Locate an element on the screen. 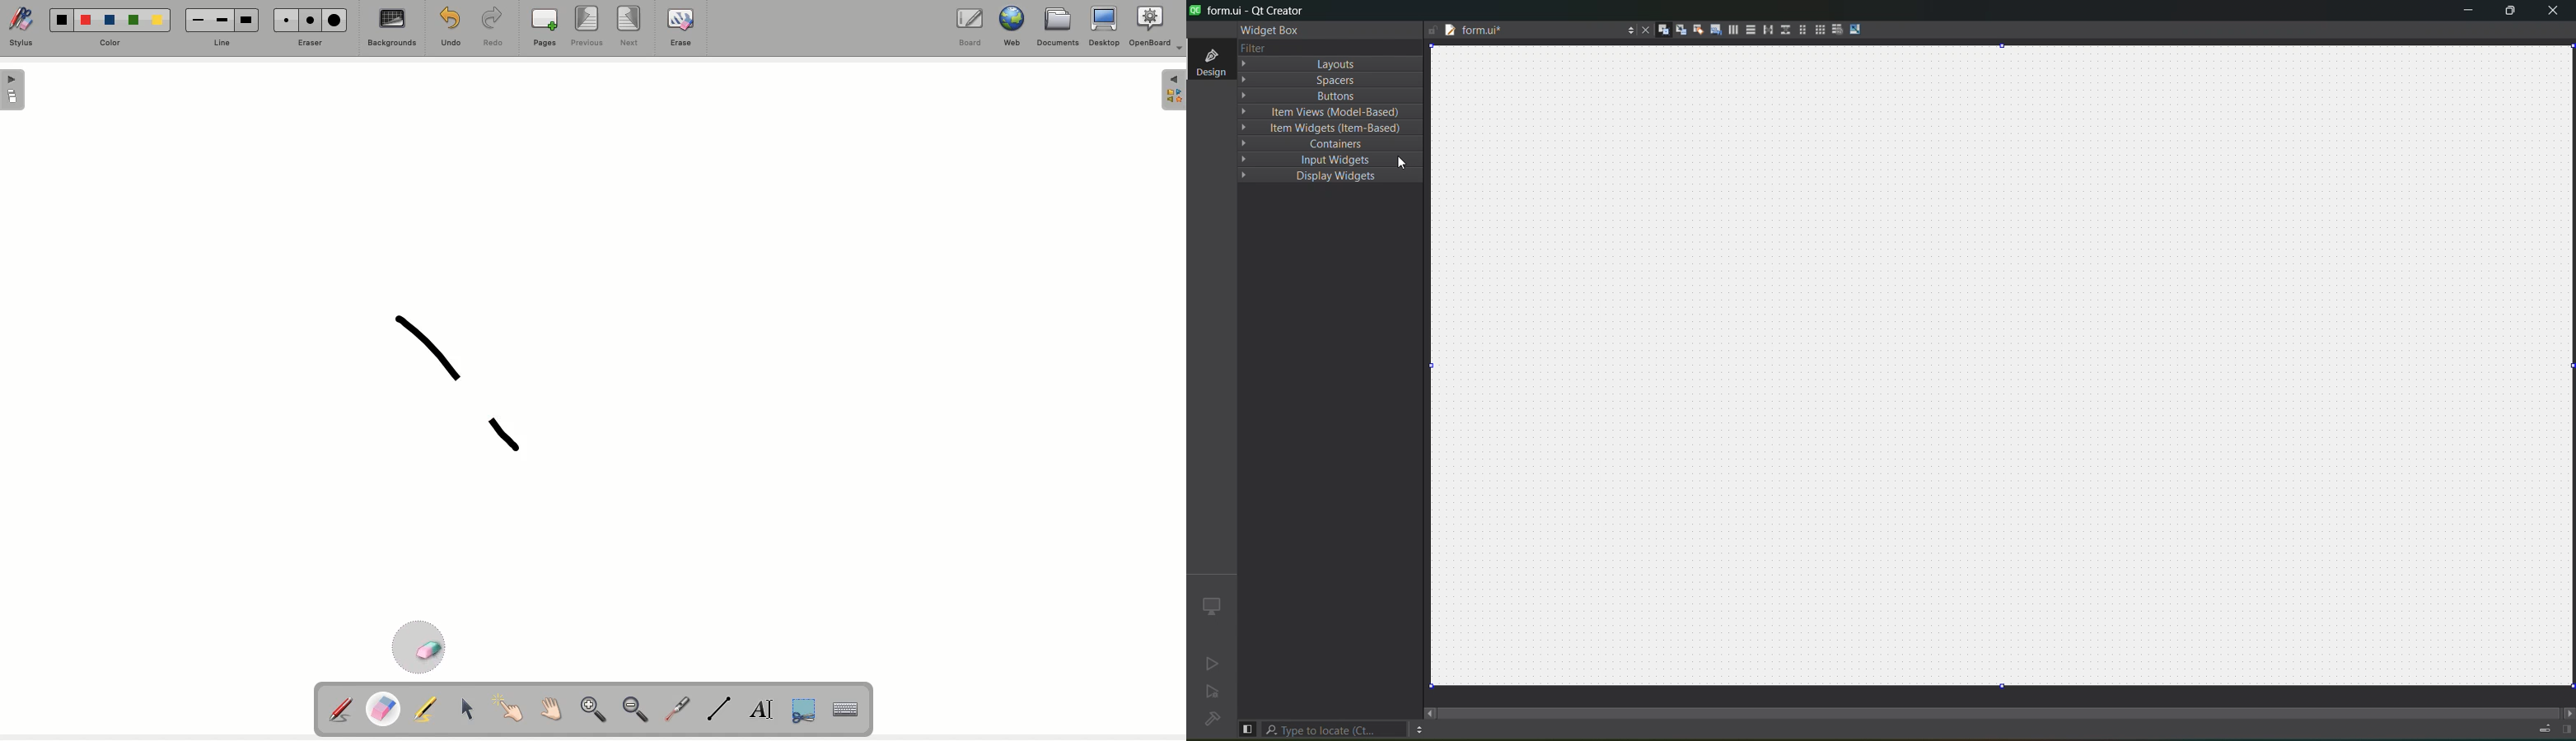  move right is located at coordinates (1430, 713).